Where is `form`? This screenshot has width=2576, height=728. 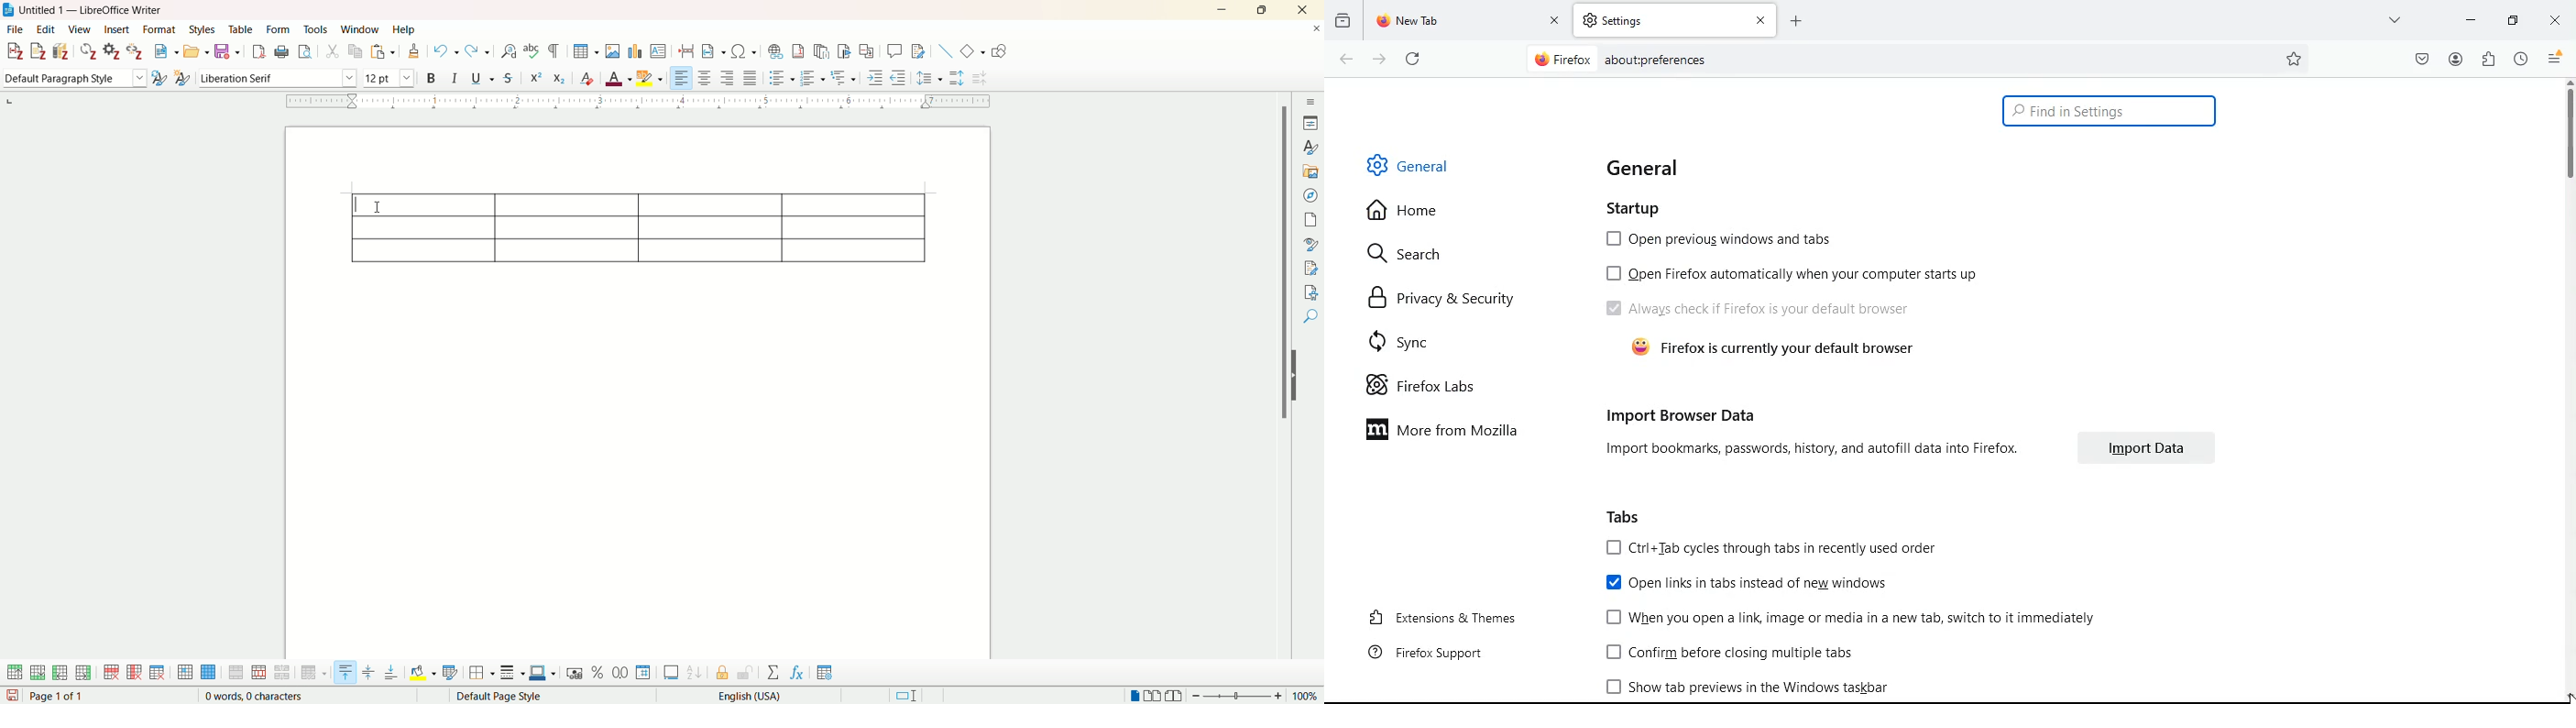
form is located at coordinates (277, 28).